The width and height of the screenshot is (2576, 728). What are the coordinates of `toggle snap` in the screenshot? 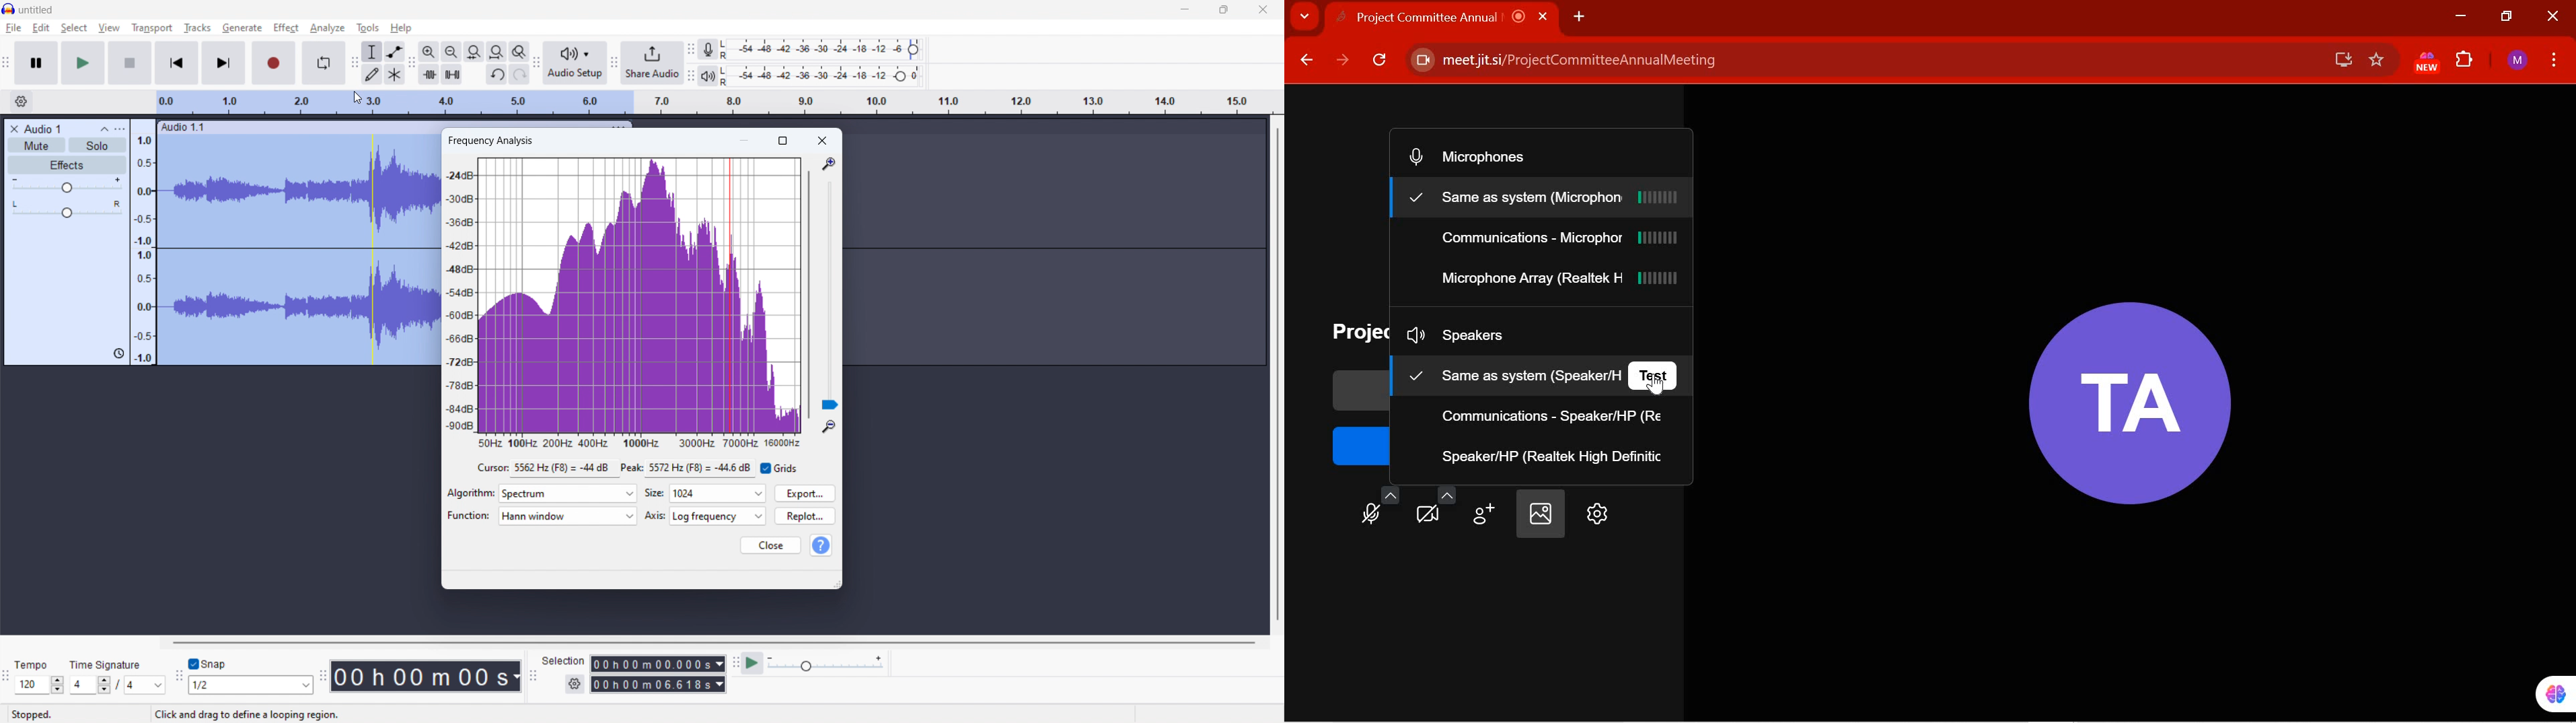 It's located at (208, 664).